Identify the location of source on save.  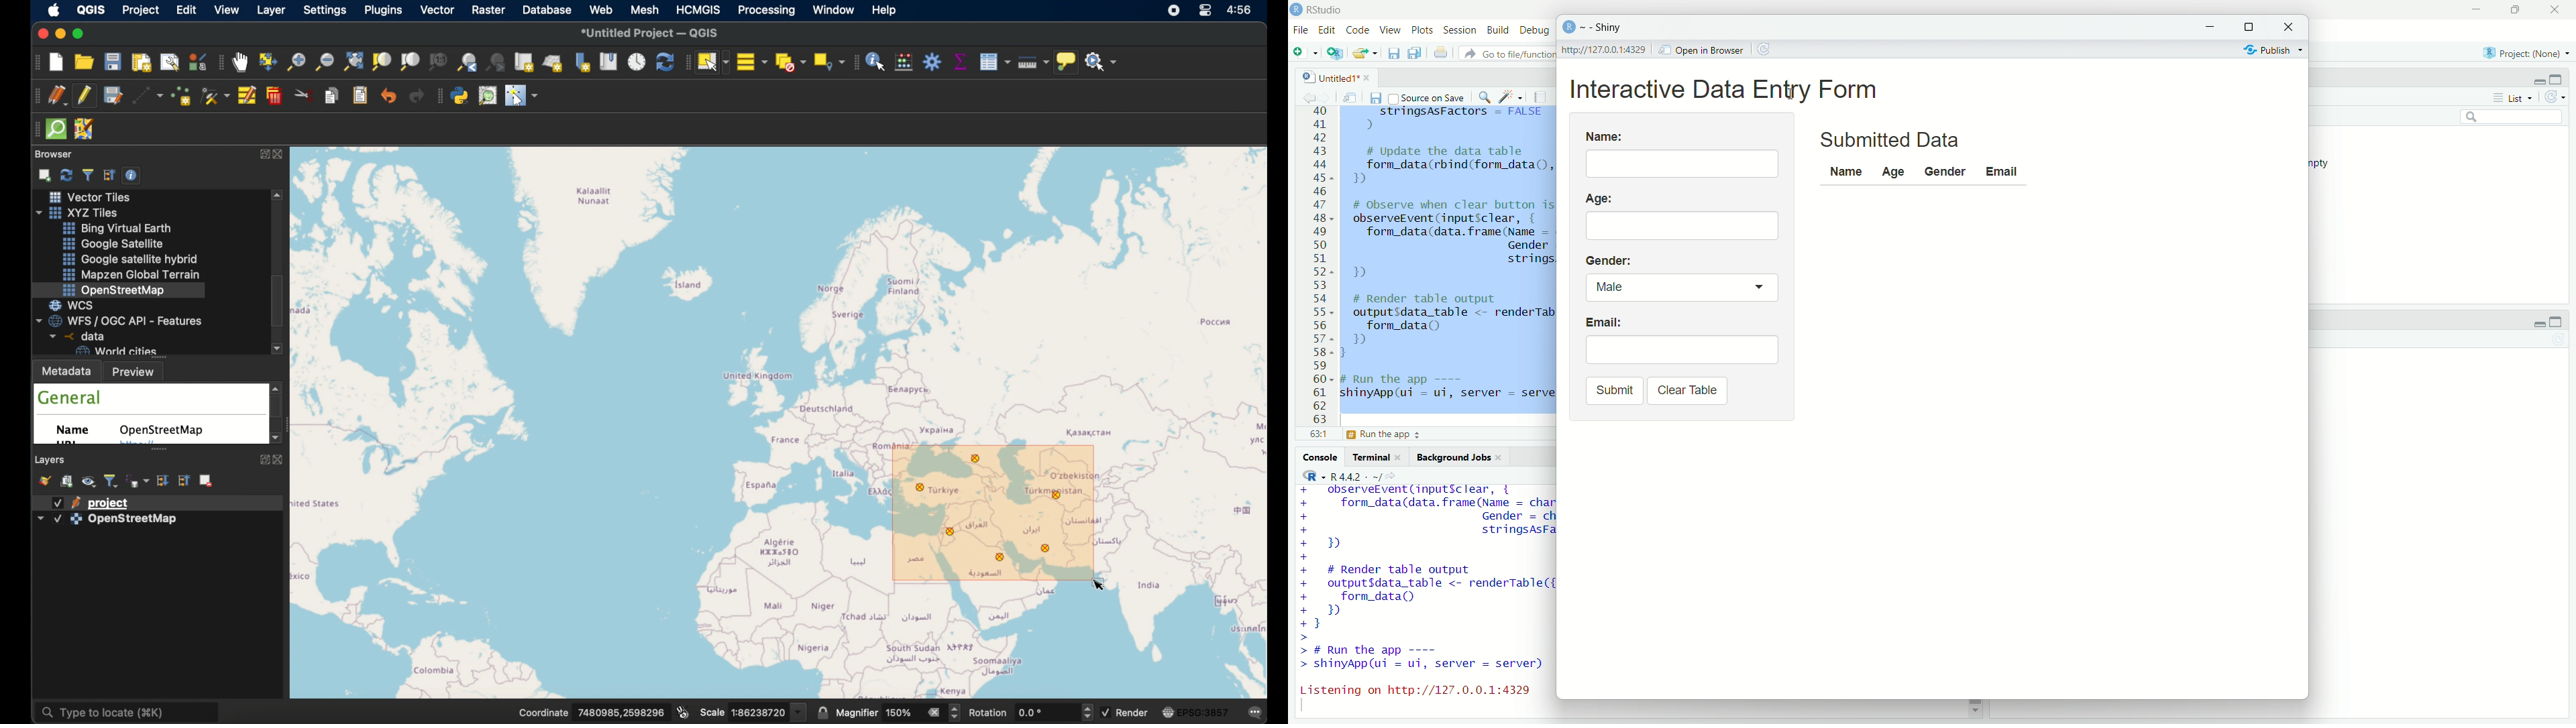
(1426, 97).